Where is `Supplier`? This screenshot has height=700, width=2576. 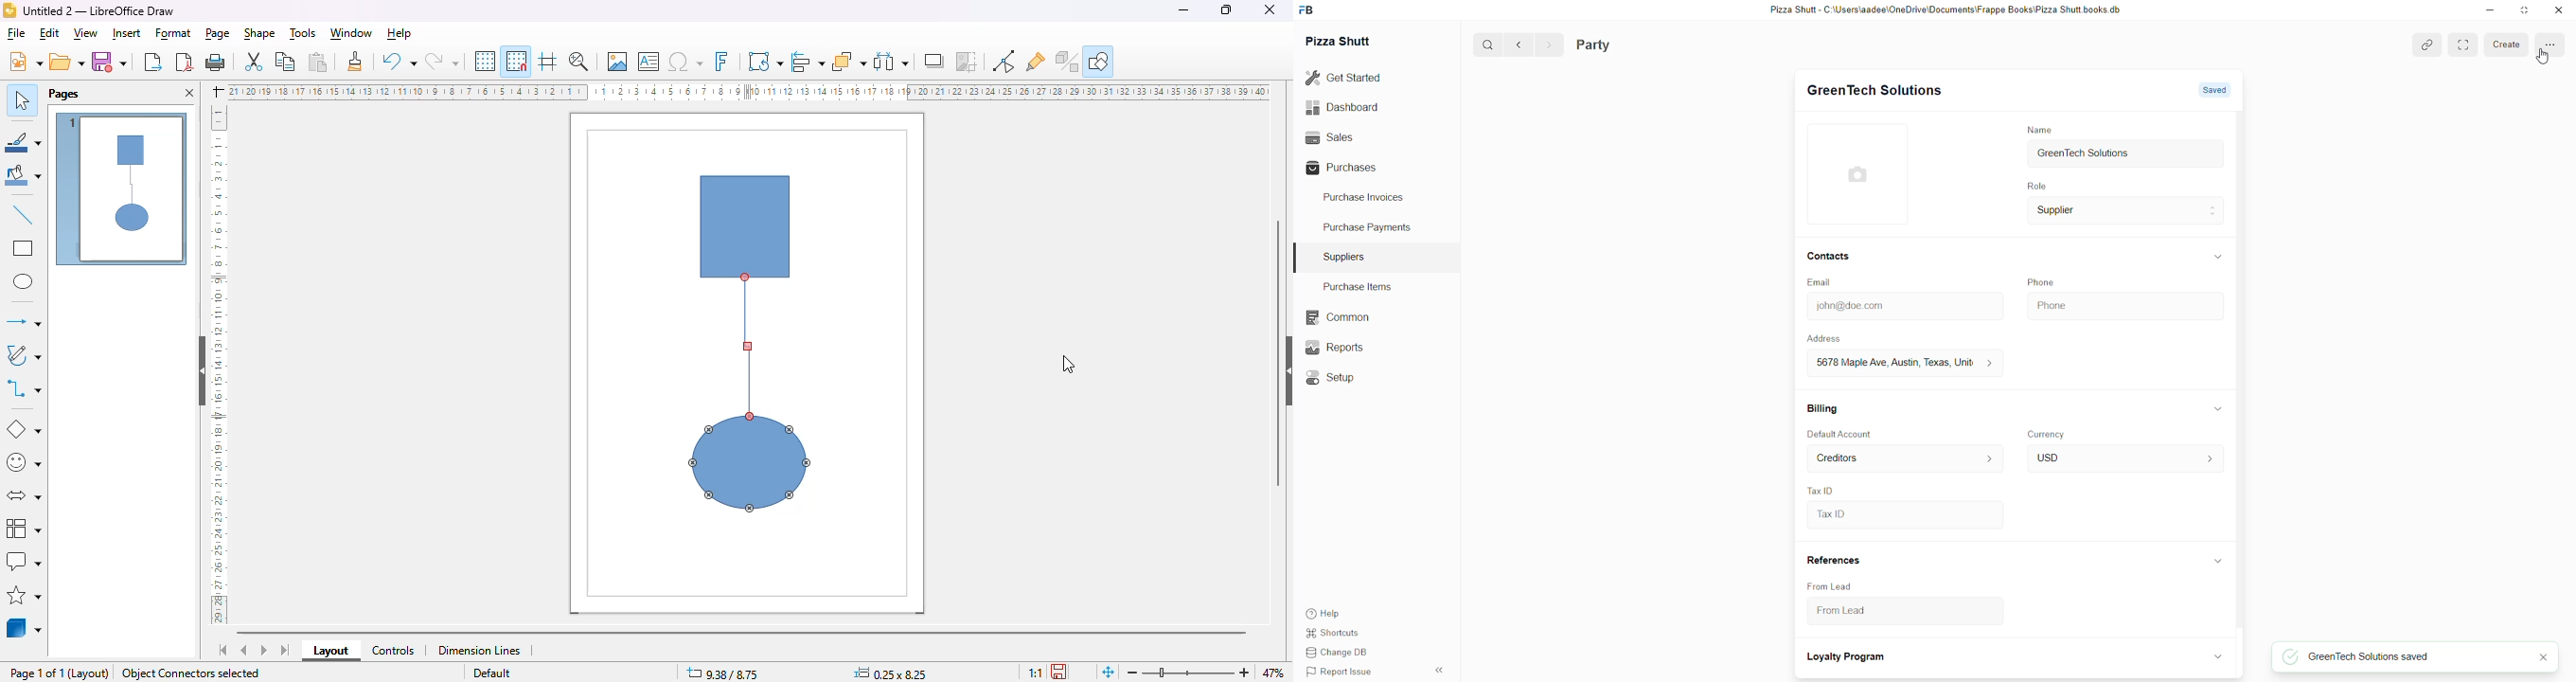 Supplier is located at coordinates (2127, 213).